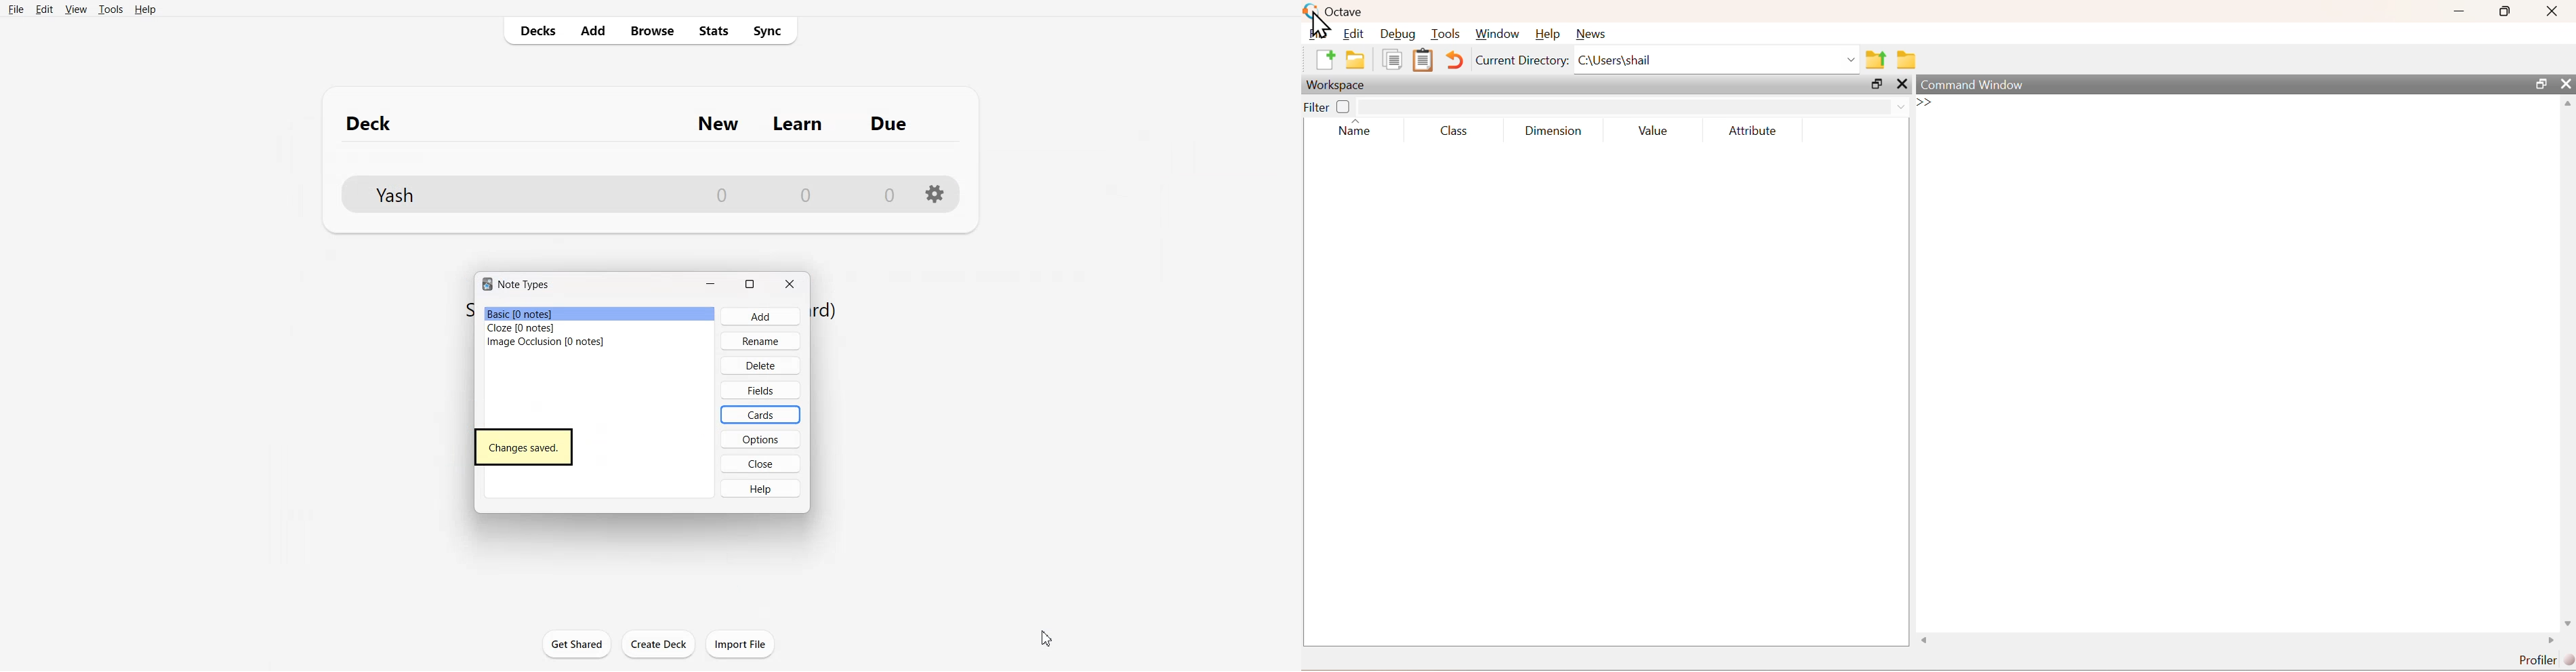 The width and height of the screenshot is (2576, 672). I want to click on Learn, so click(800, 124).